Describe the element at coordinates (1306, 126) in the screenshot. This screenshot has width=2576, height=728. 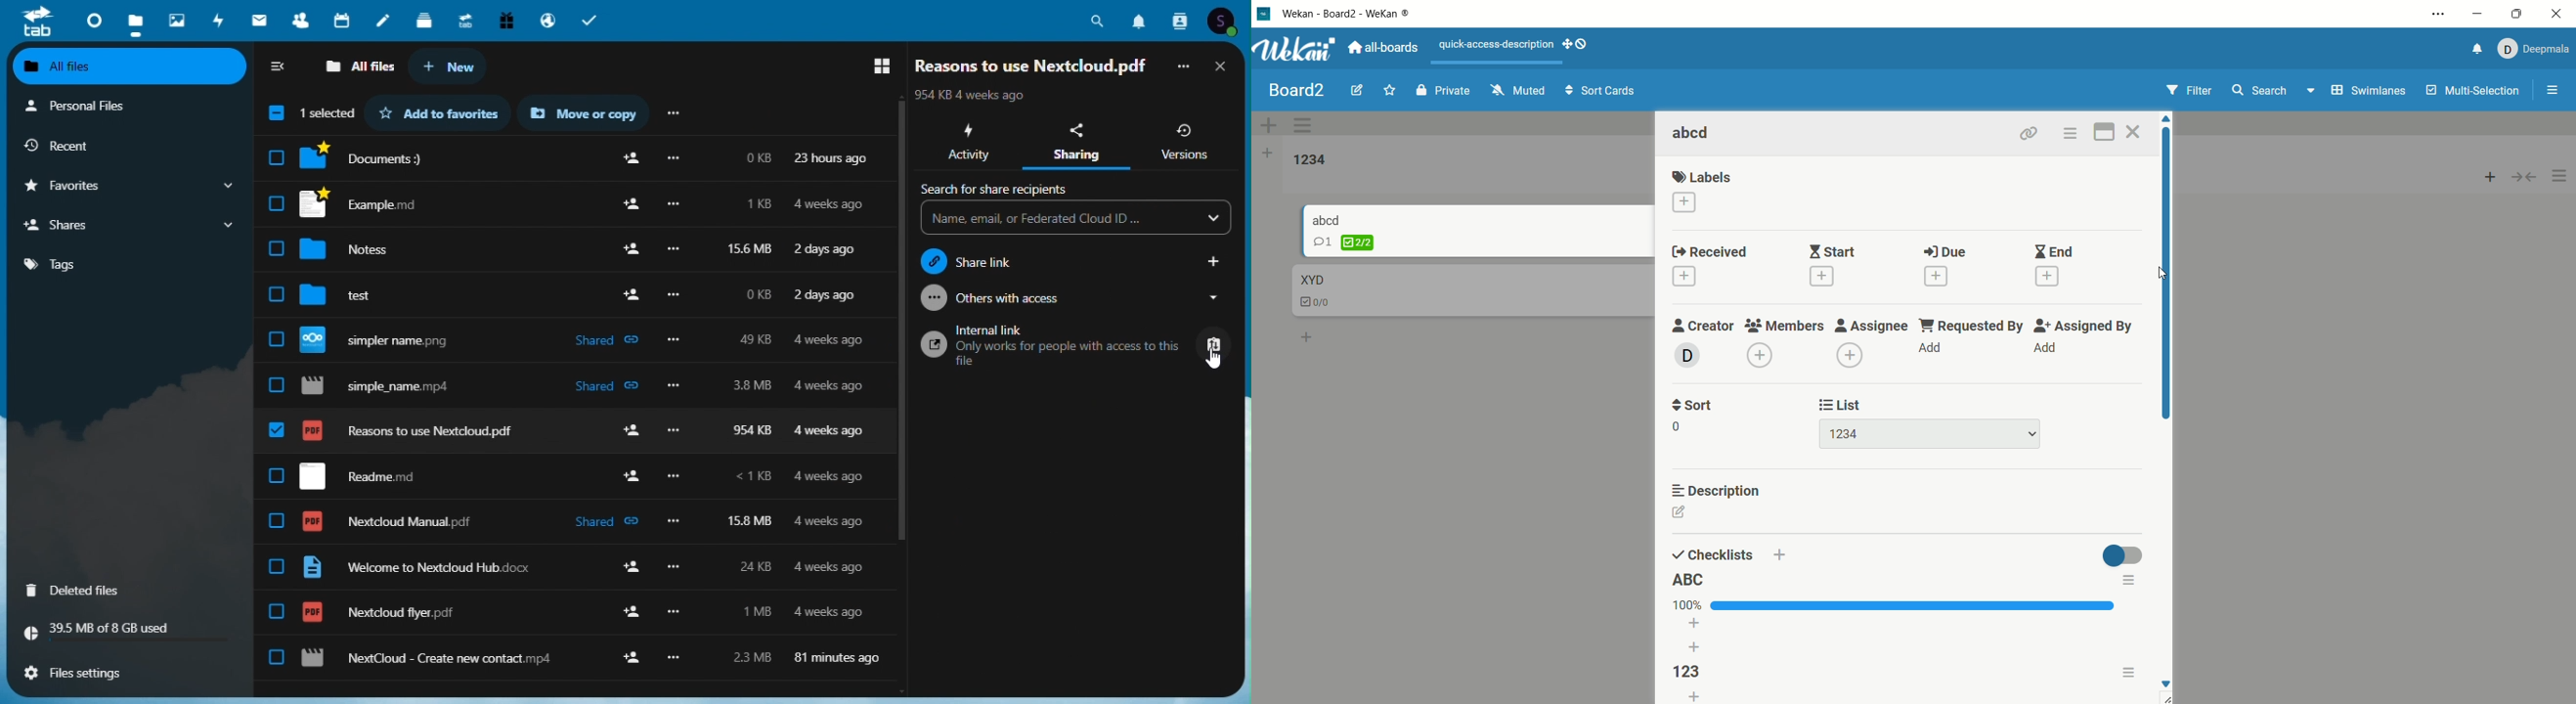
I see `swimlane actions` at that location.